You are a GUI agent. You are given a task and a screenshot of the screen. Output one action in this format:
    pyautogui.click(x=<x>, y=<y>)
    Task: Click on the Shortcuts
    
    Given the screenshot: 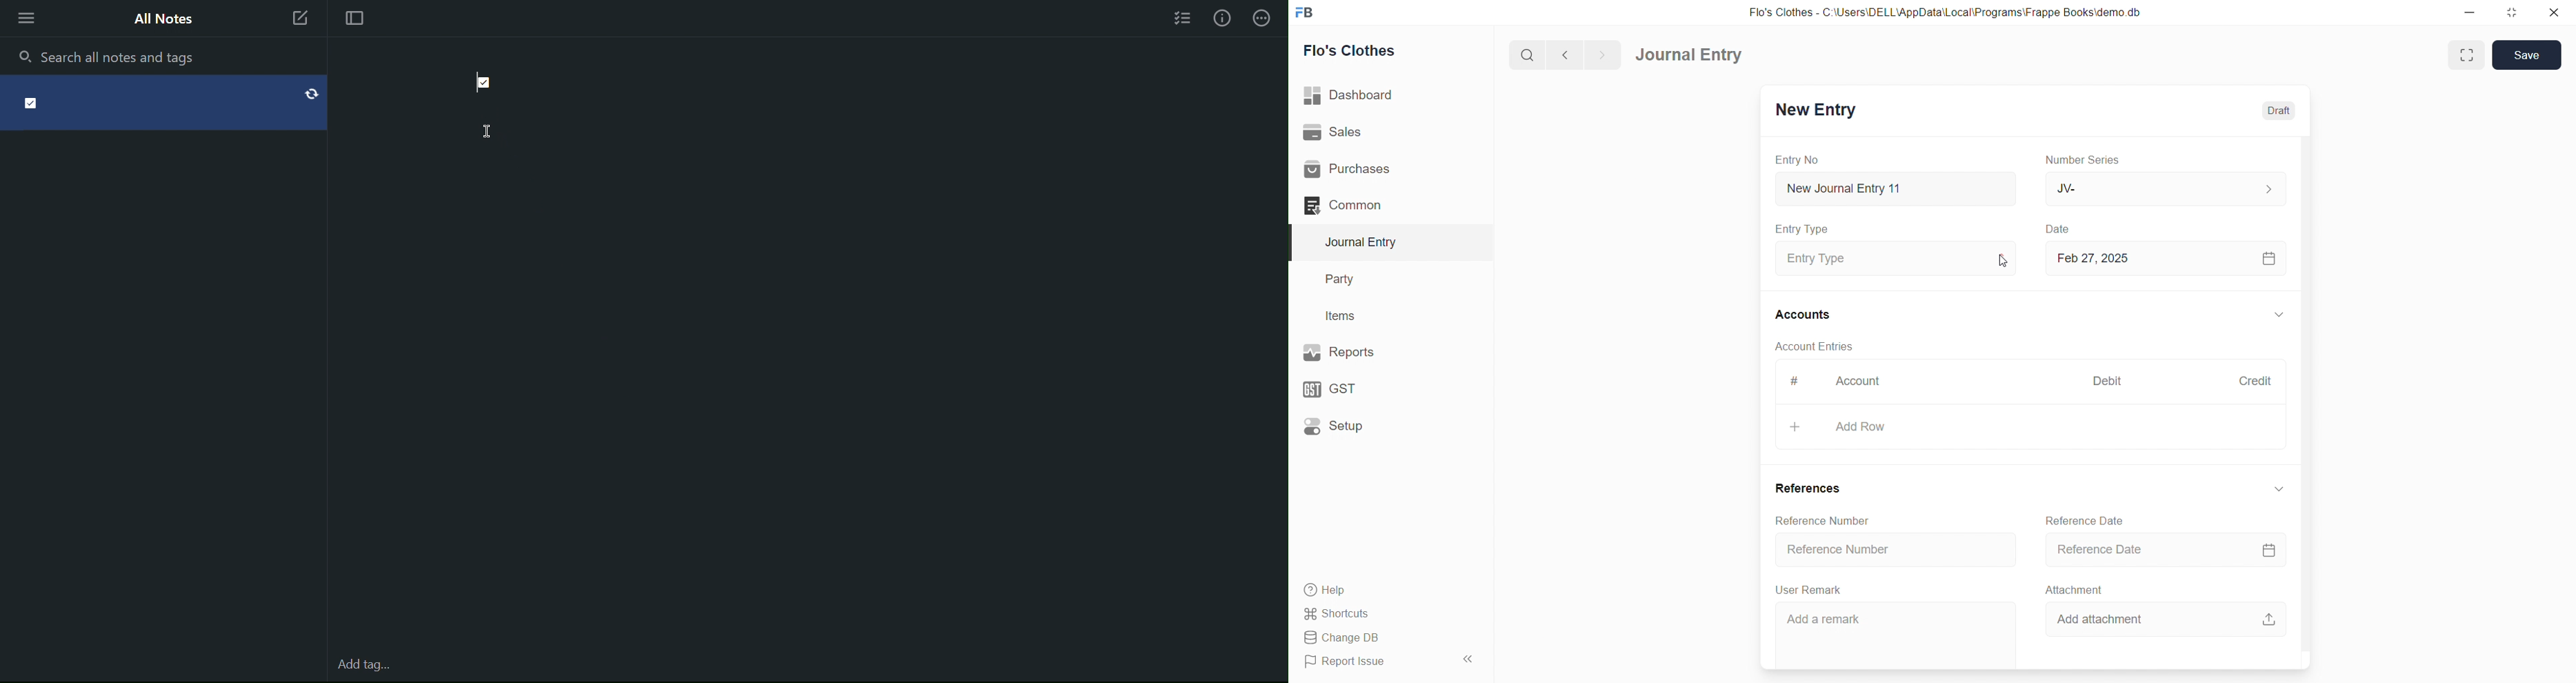 What is the action you would take?
    pyautogui.click(x=1370, y=615)
    